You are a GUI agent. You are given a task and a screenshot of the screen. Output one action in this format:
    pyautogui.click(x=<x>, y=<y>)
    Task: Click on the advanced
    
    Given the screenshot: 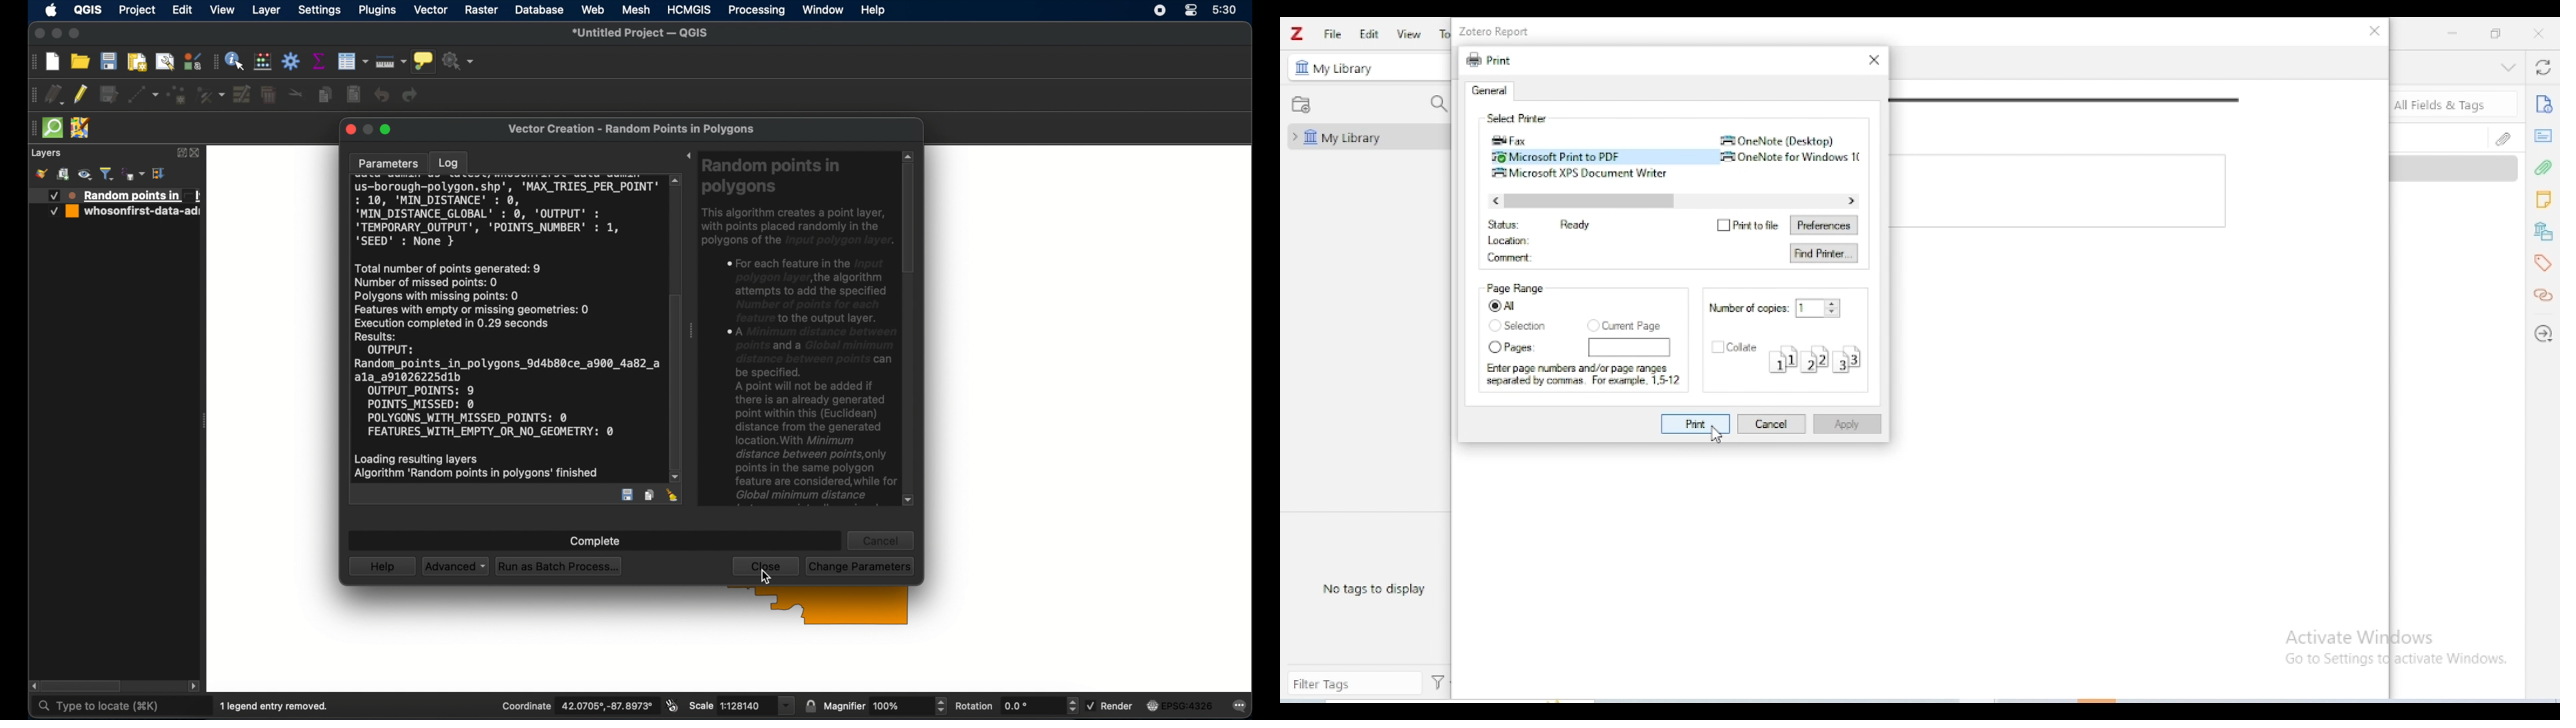 What is the action you would take?
    pyautogui.click(x=455, y=567)
    